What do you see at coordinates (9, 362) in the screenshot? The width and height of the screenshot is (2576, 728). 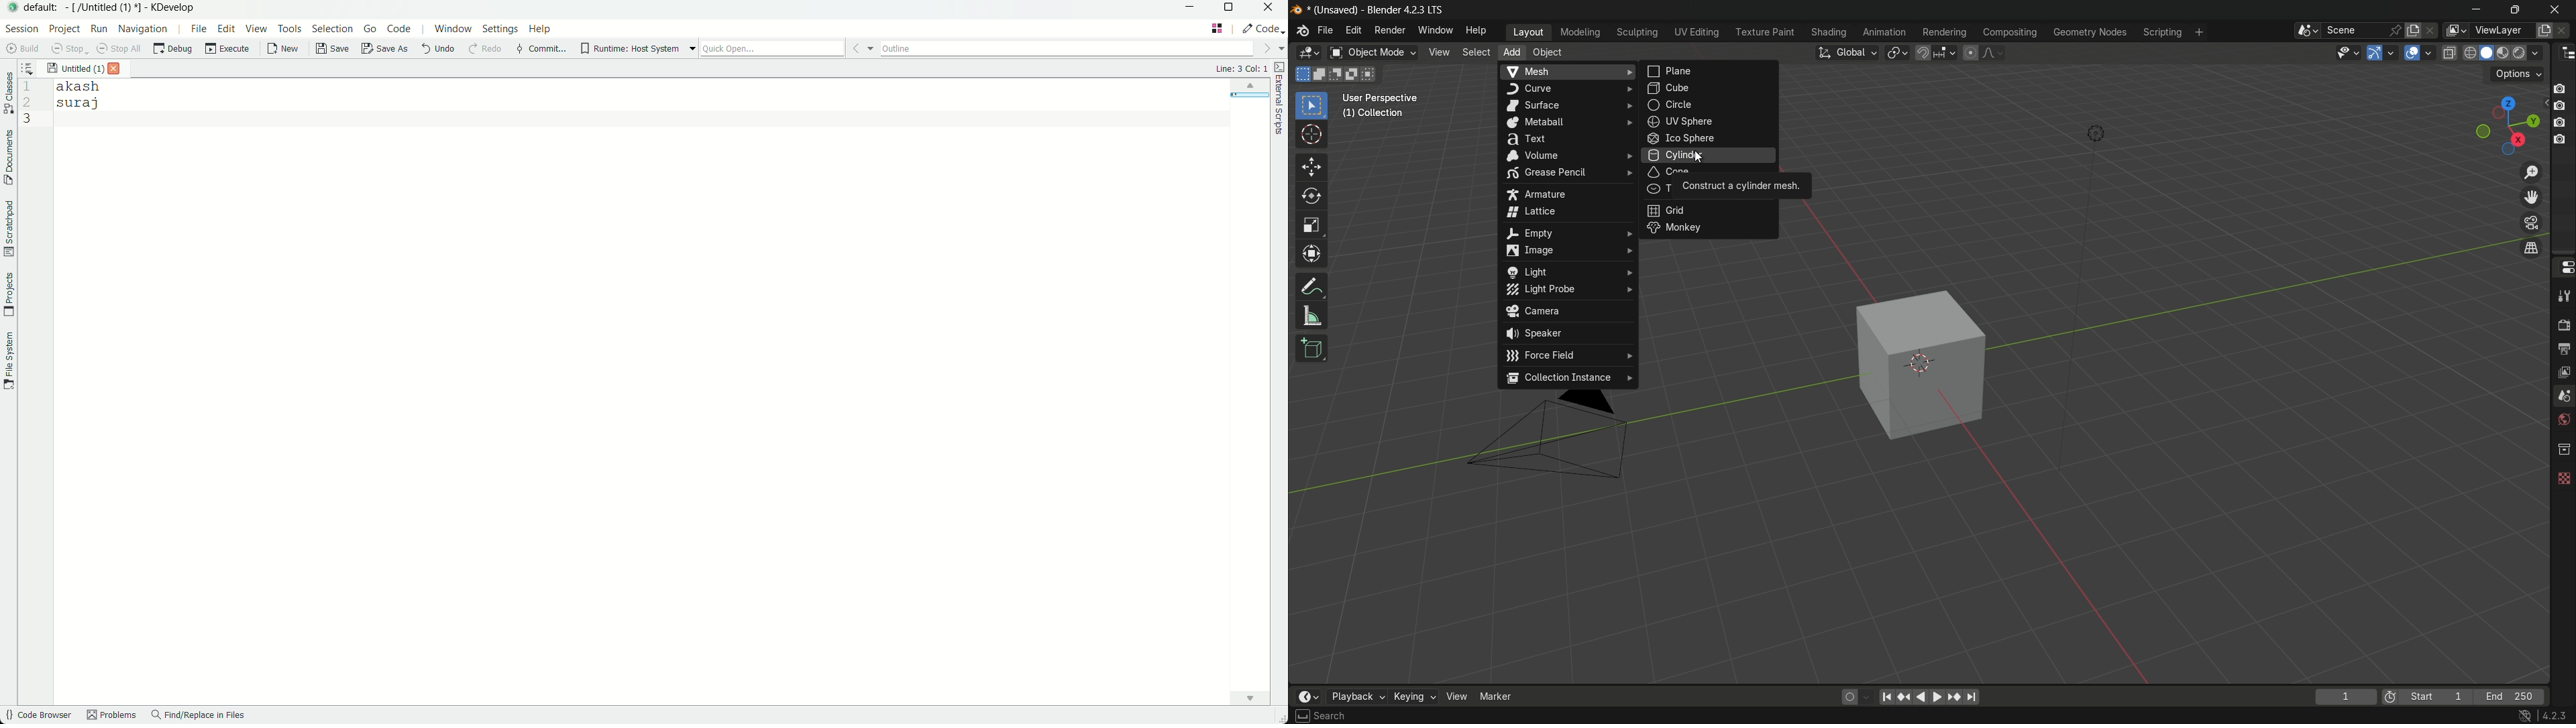 I see `file system` at bounding box center [9, 362].